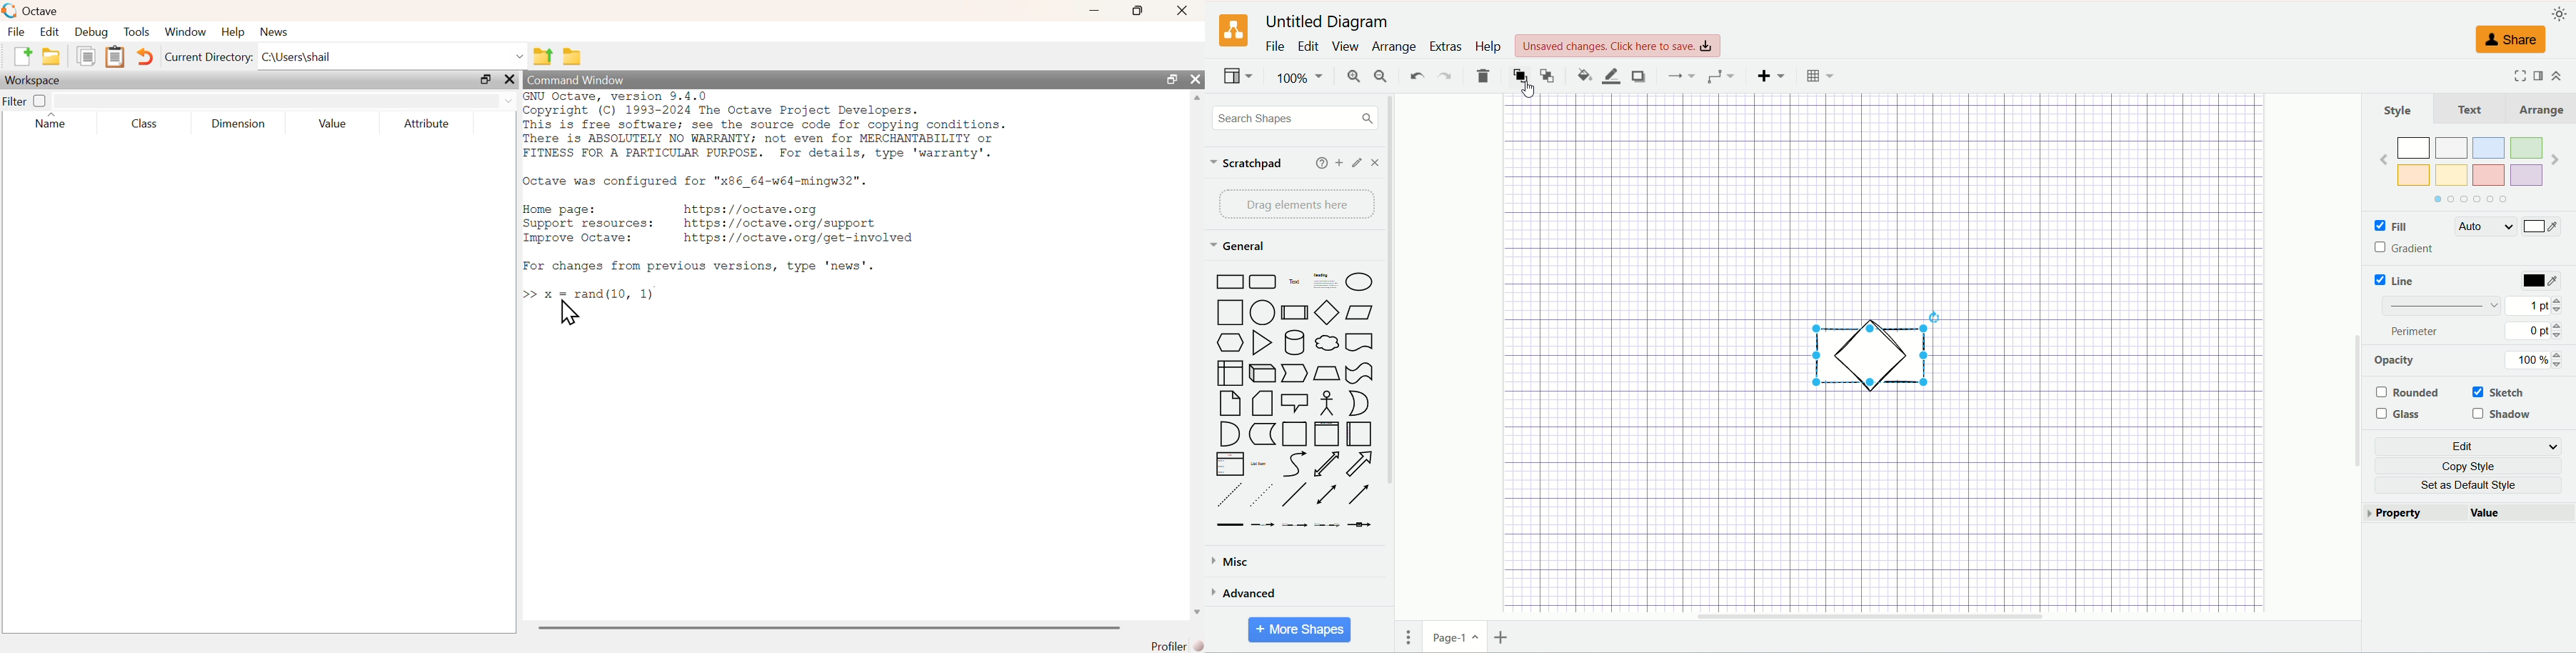  I want to click on shadow, so click(1639, 76).